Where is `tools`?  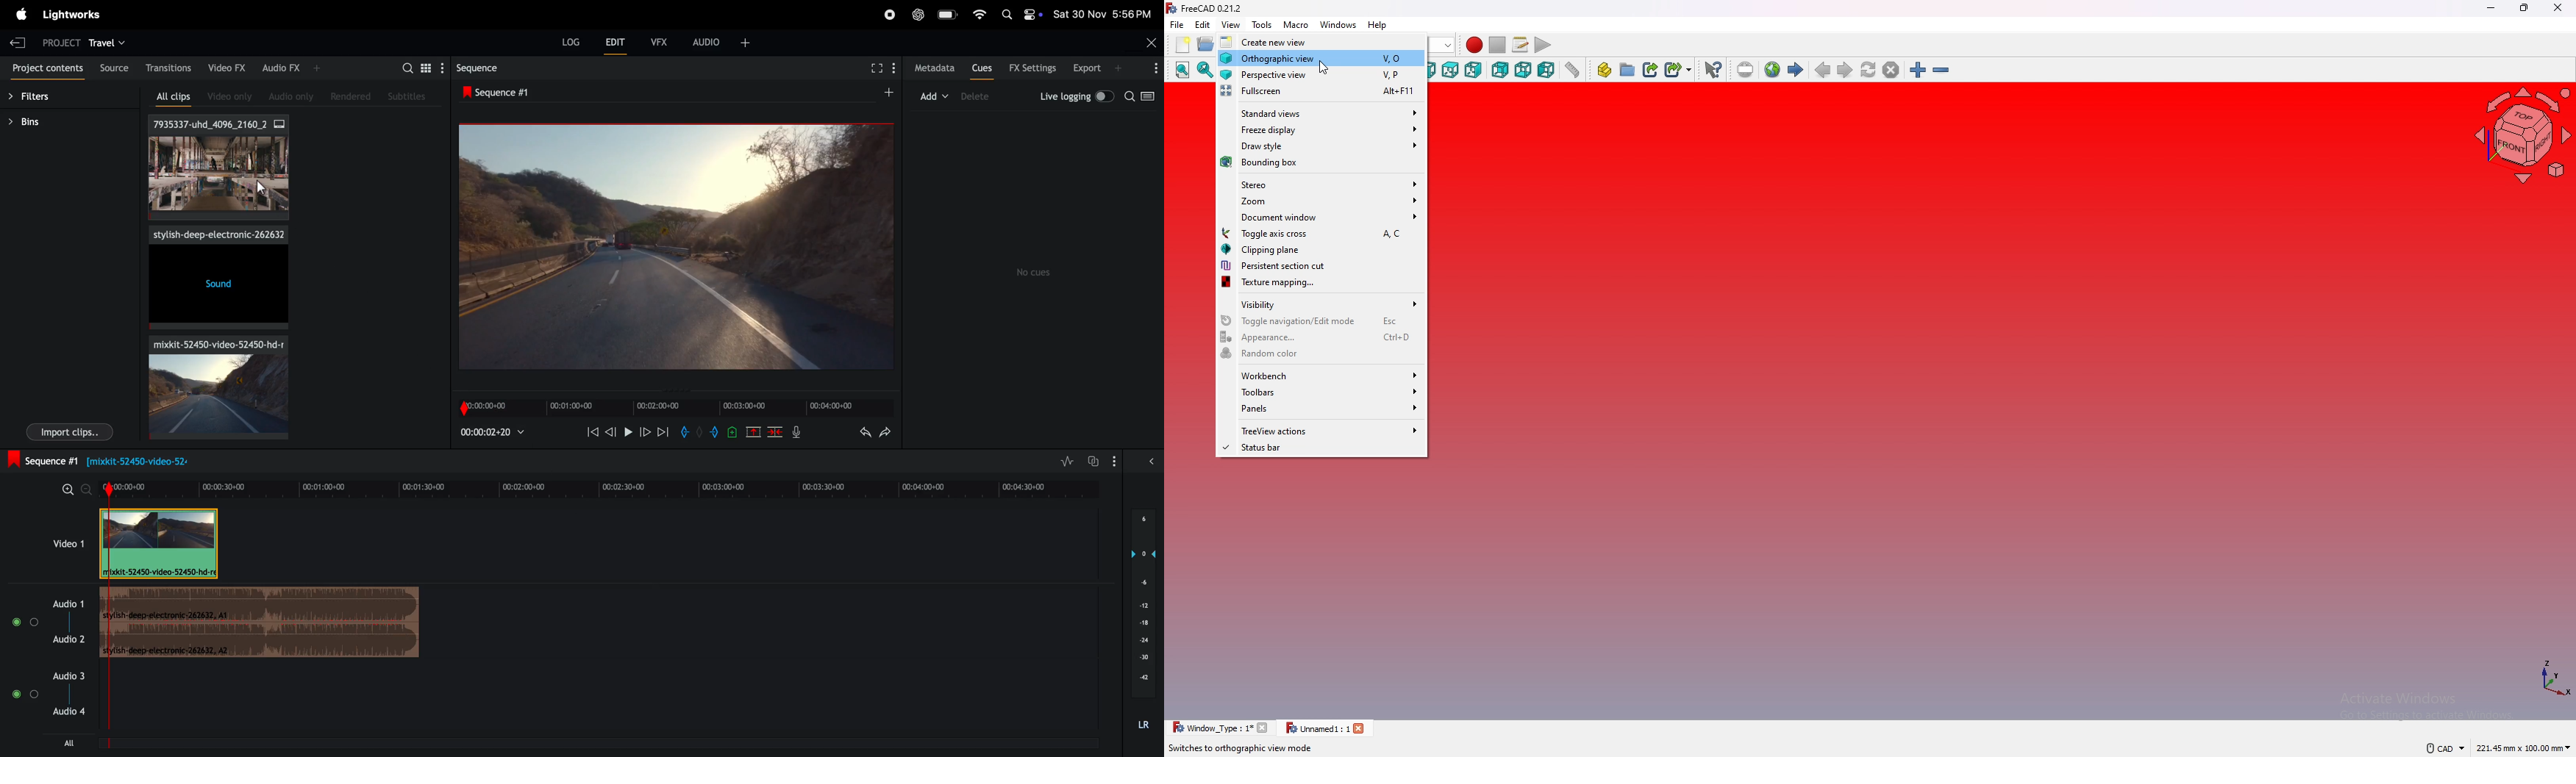 tools is located at coordinates (1262, 24).